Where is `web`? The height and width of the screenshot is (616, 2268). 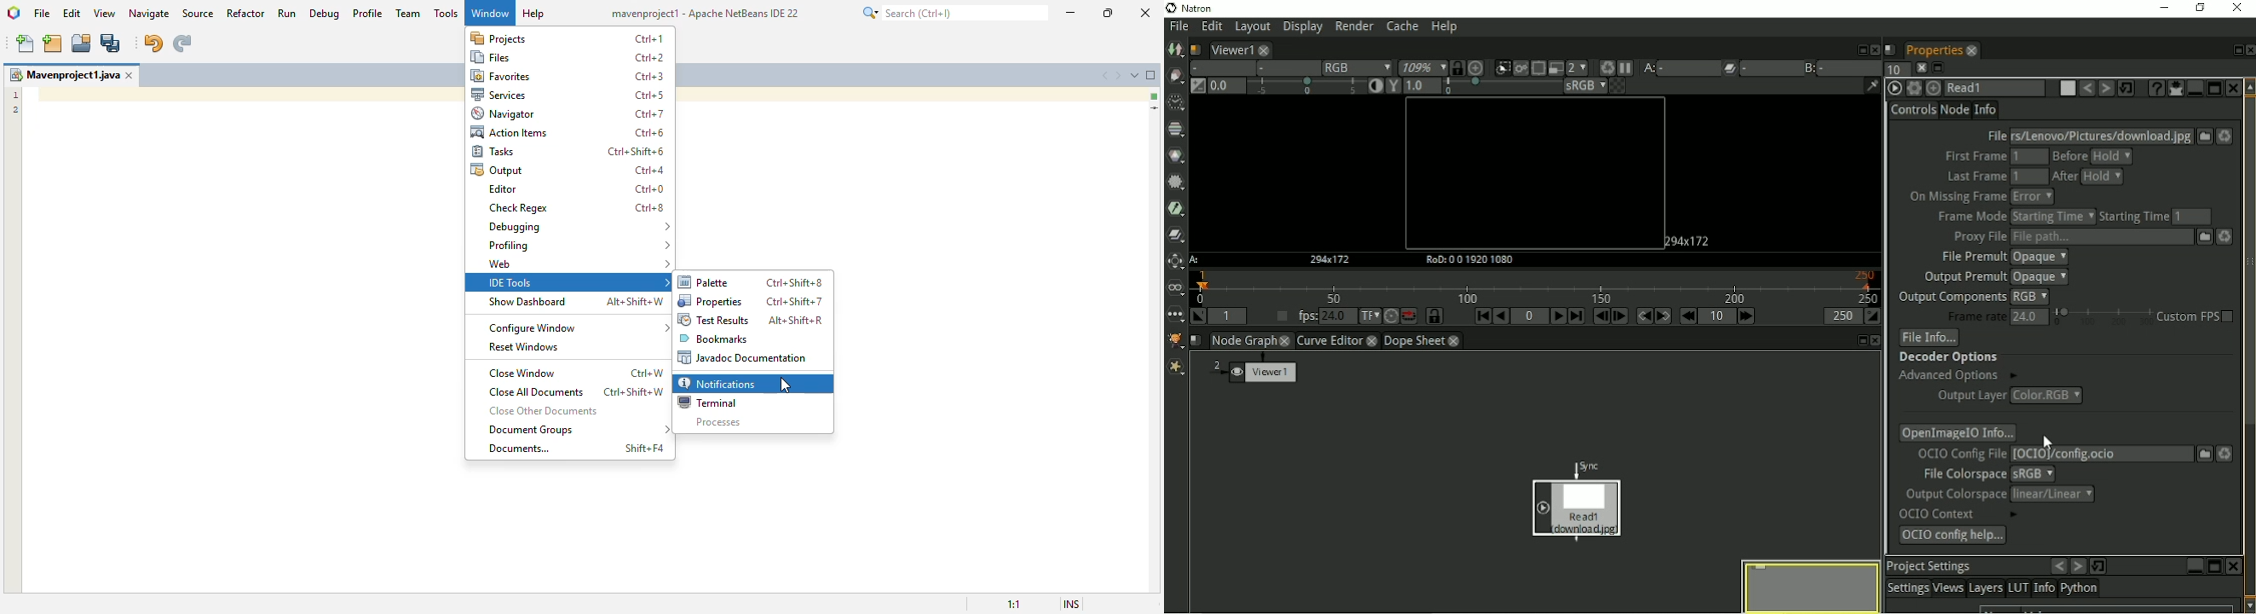
web is located at coordinates (580, 263).